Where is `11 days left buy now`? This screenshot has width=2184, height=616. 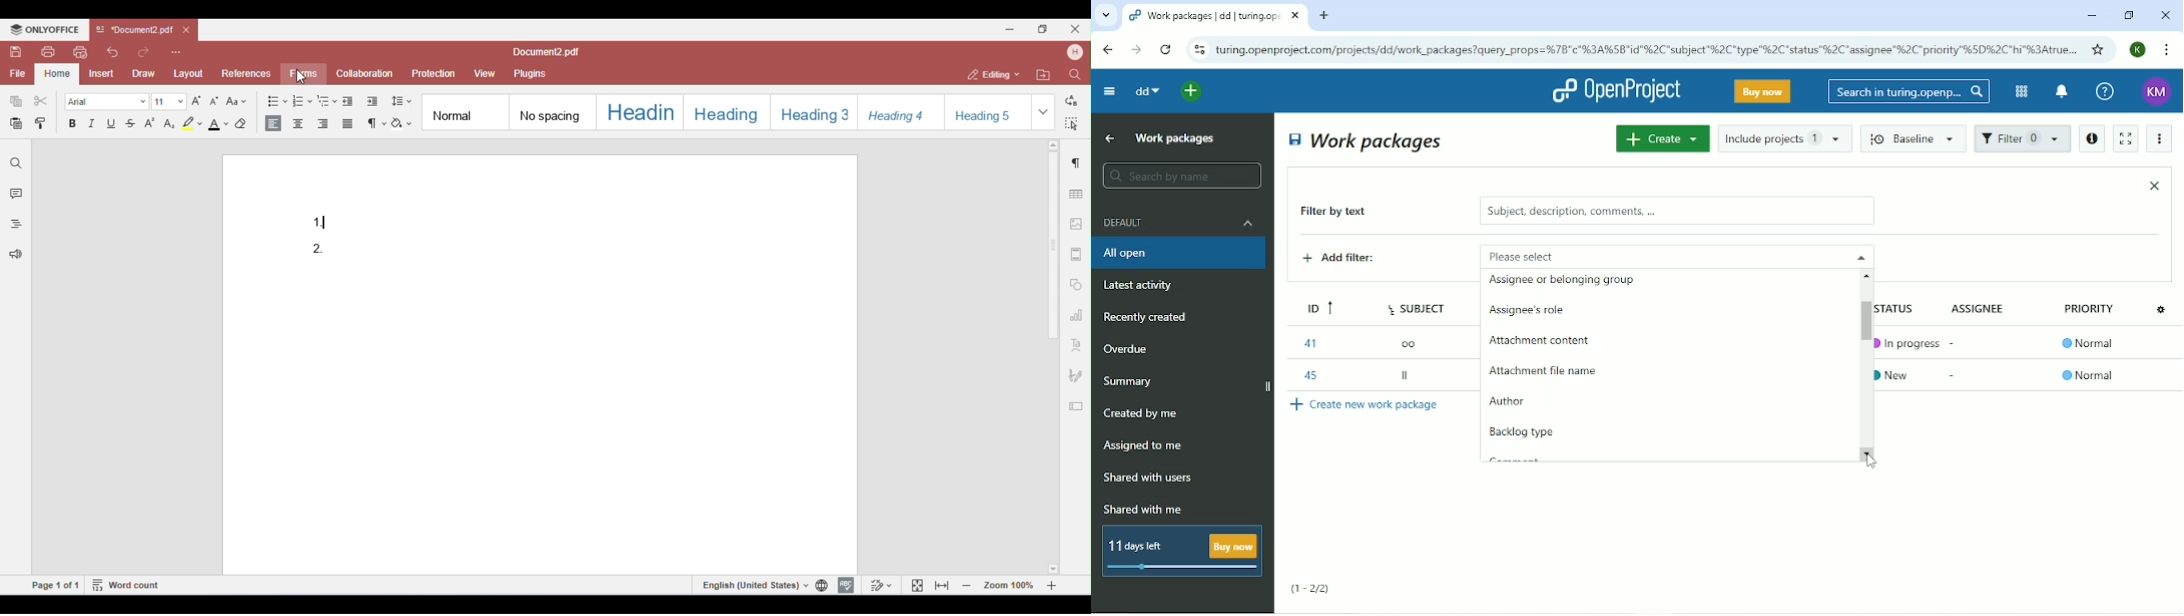
11 days left buy now is located at coordinates (1180, 551).